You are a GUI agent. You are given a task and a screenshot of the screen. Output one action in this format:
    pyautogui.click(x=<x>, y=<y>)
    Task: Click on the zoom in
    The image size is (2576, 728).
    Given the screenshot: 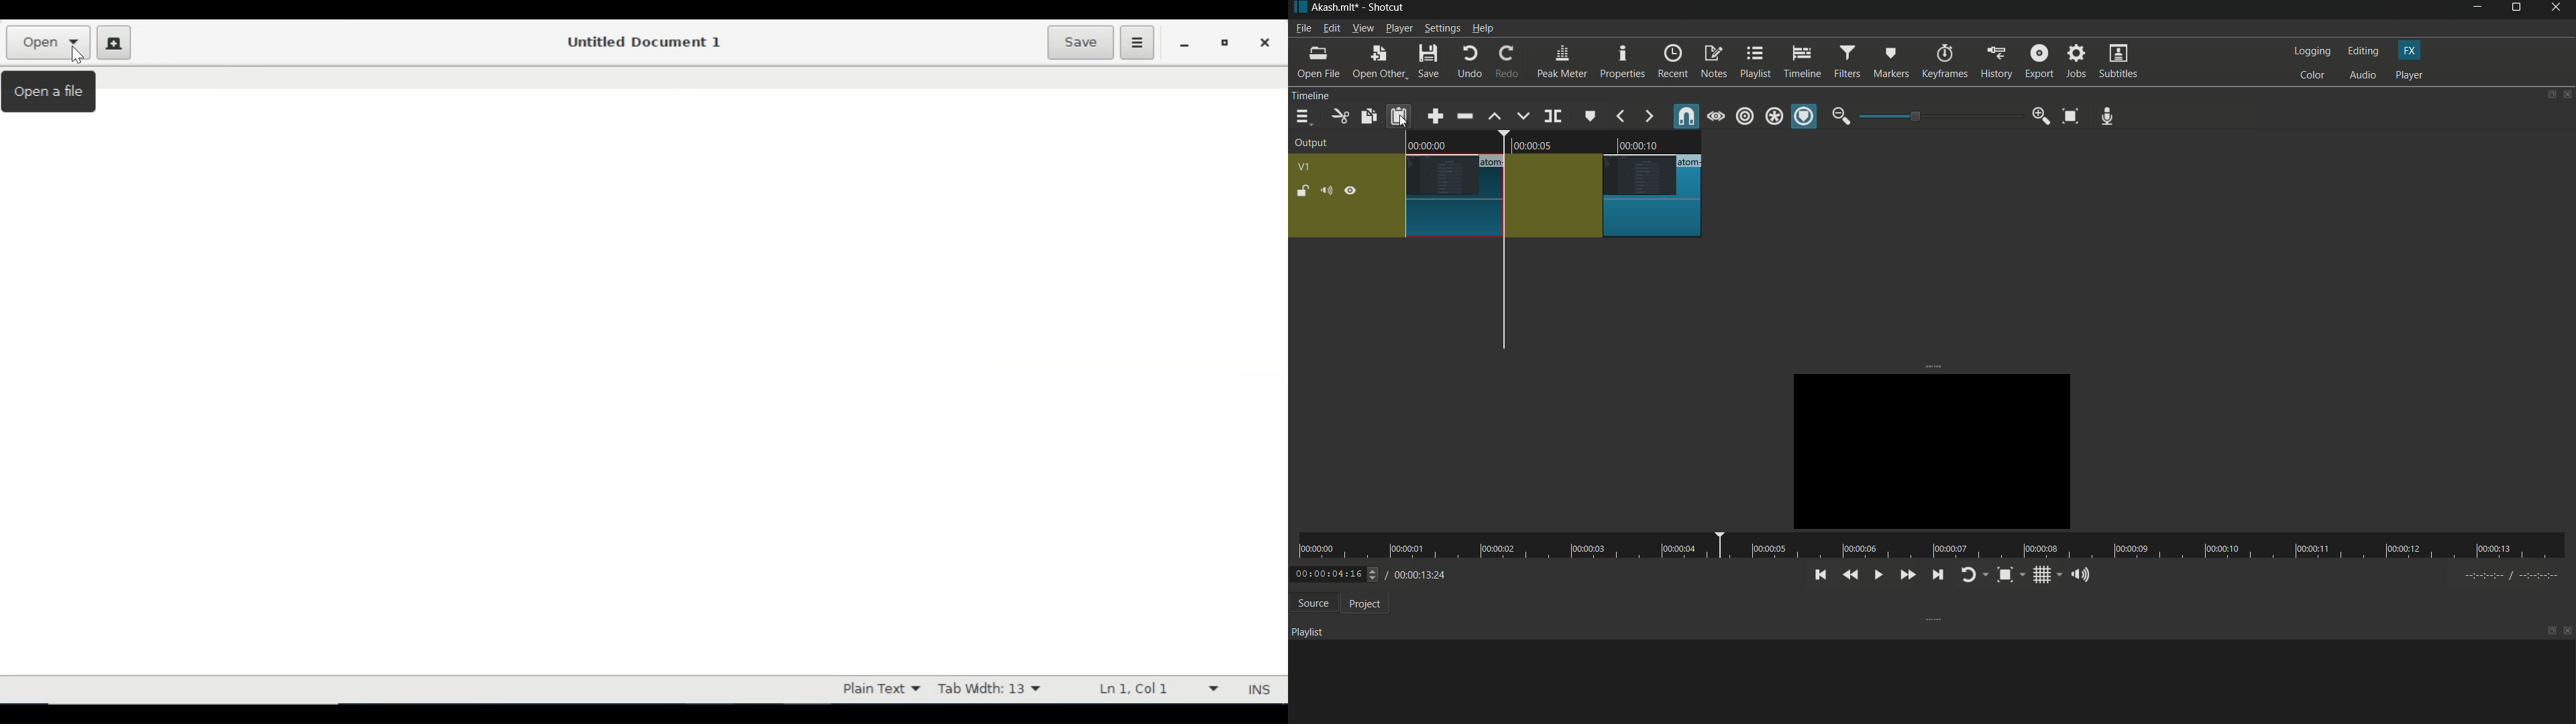 What is the action you would take?
    pyautogui.click(x=2041, y=116)
    